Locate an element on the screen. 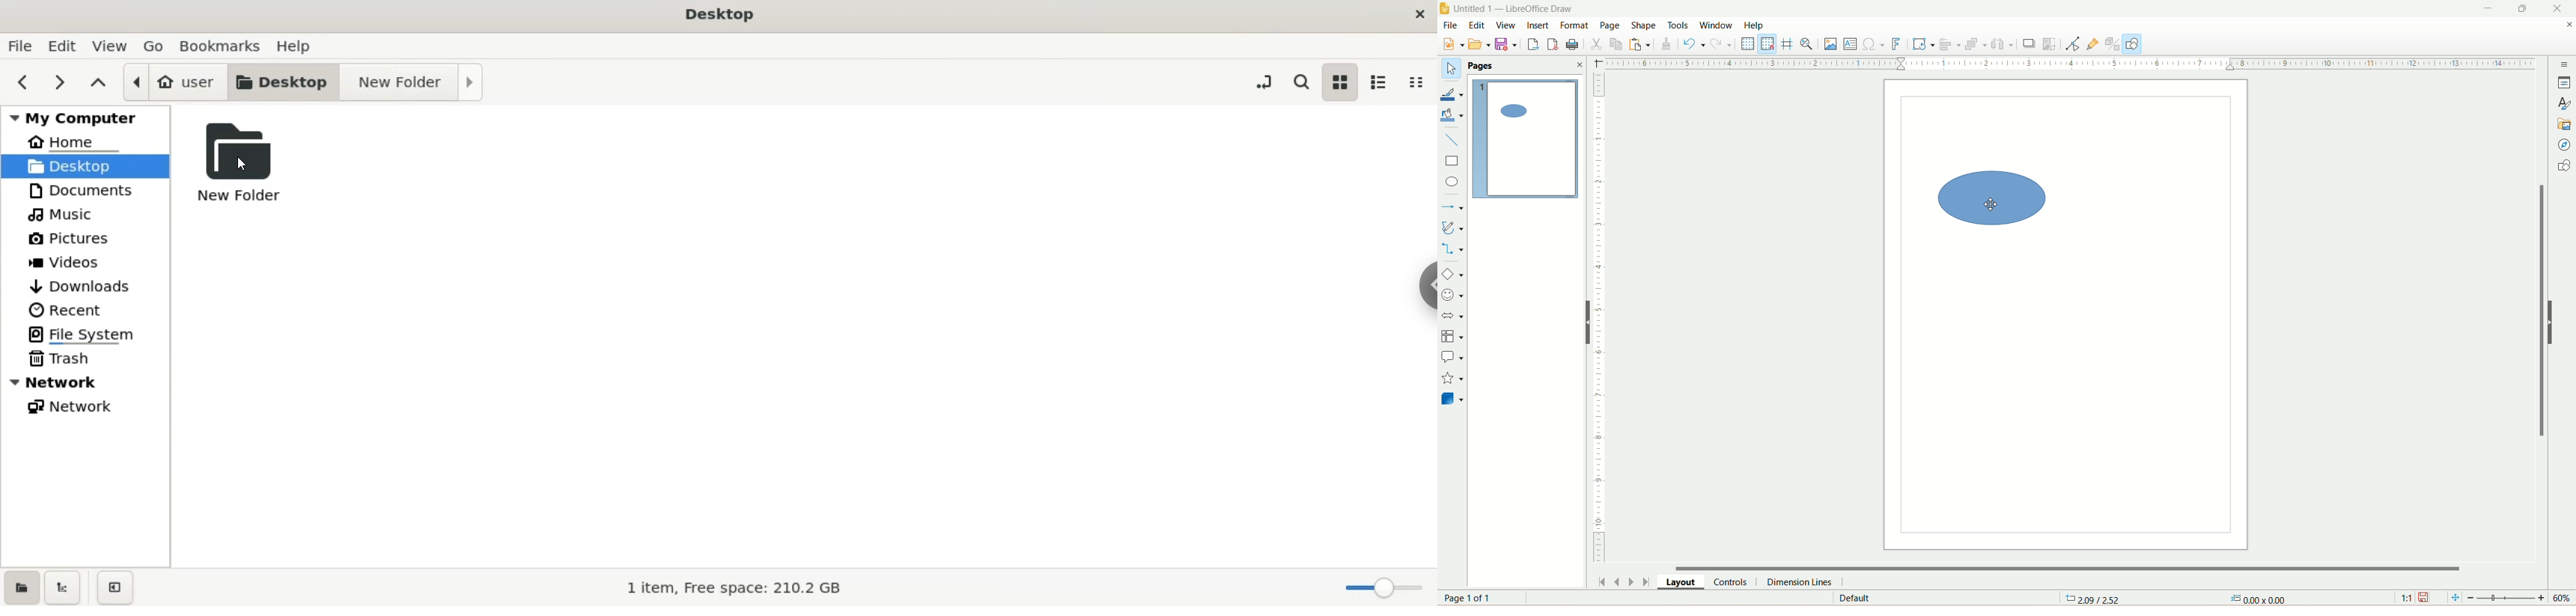  line color is located at coordinates (1453, 92).